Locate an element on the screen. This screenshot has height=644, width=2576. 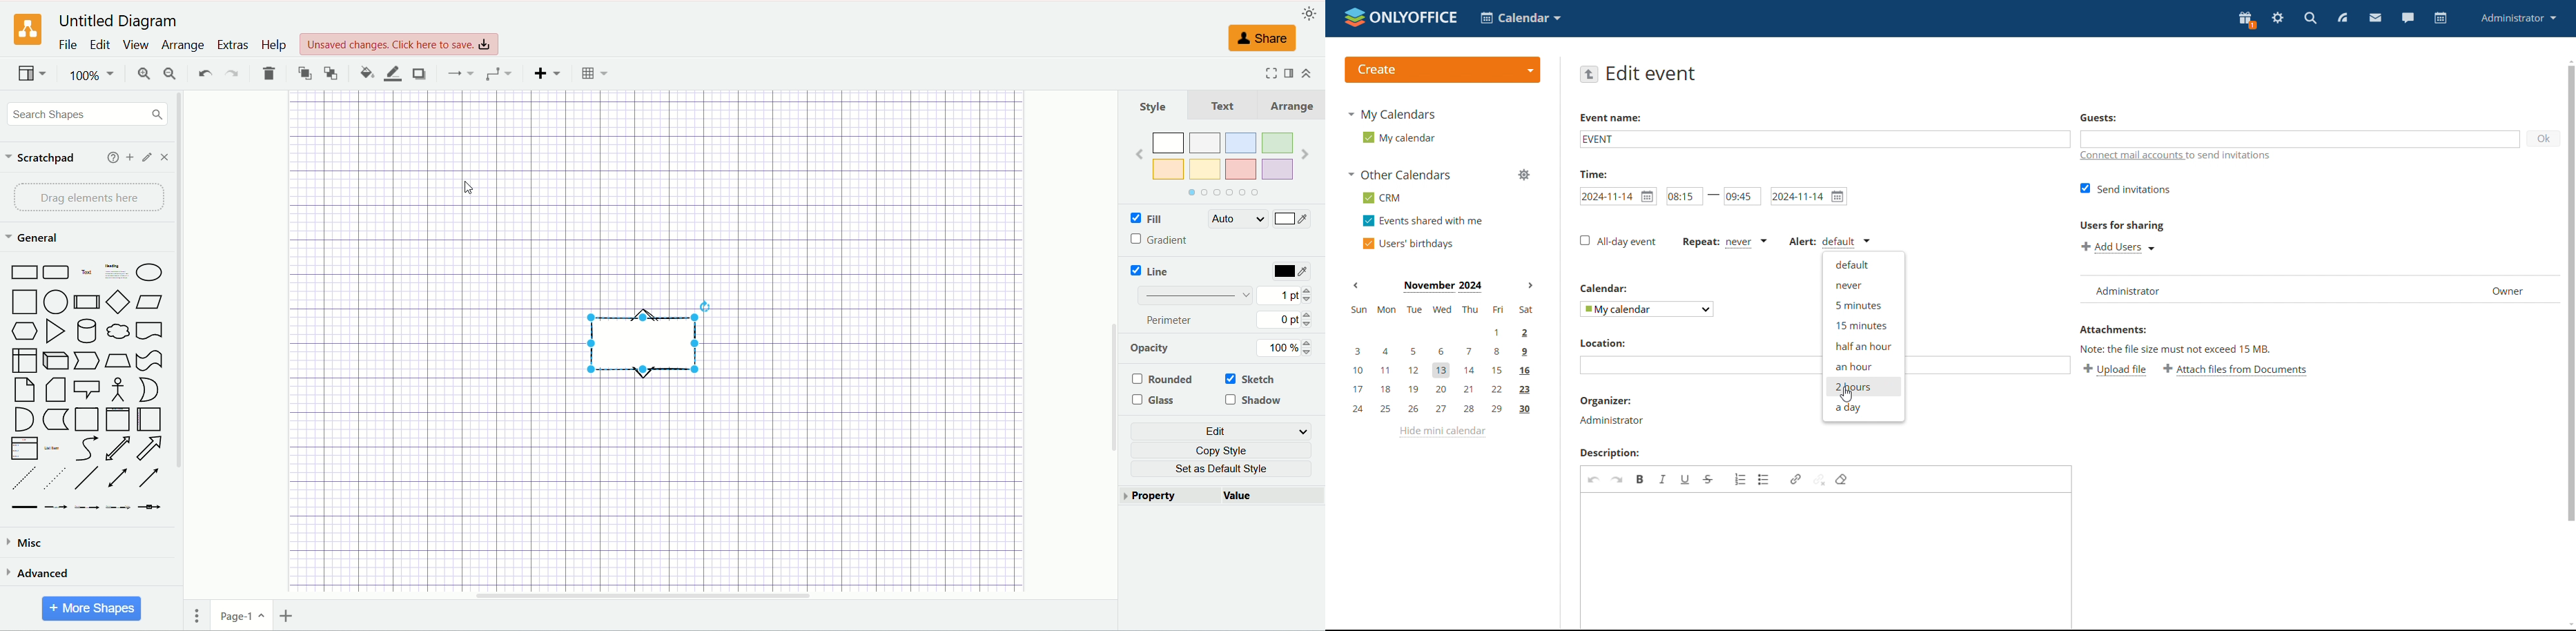
cube is located at coordinates (55, 360).